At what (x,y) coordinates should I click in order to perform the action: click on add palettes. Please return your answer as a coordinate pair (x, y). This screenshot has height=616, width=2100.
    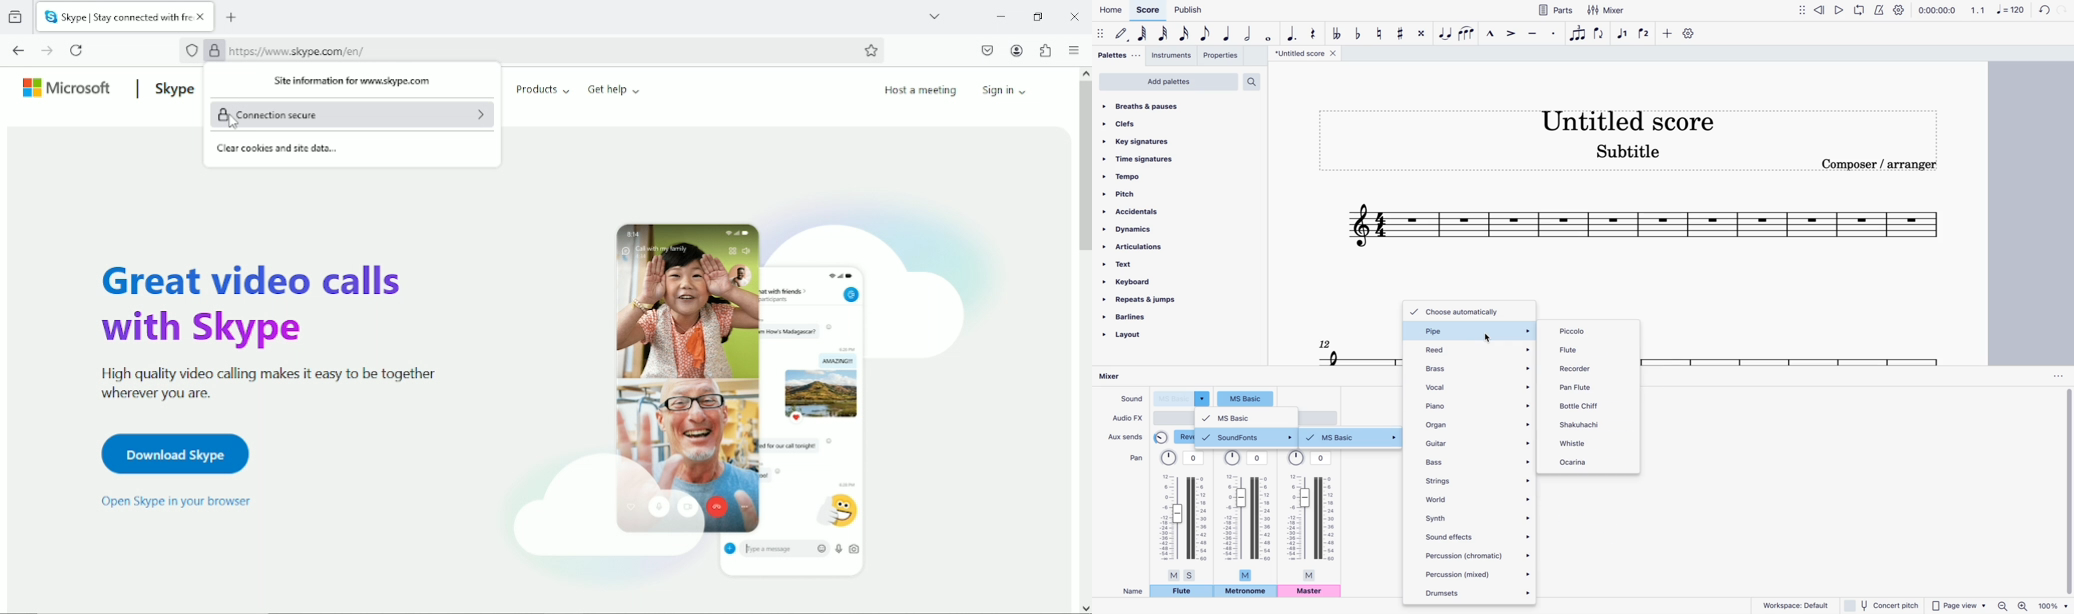
    Looking at the image, I should click on (1168, 83).